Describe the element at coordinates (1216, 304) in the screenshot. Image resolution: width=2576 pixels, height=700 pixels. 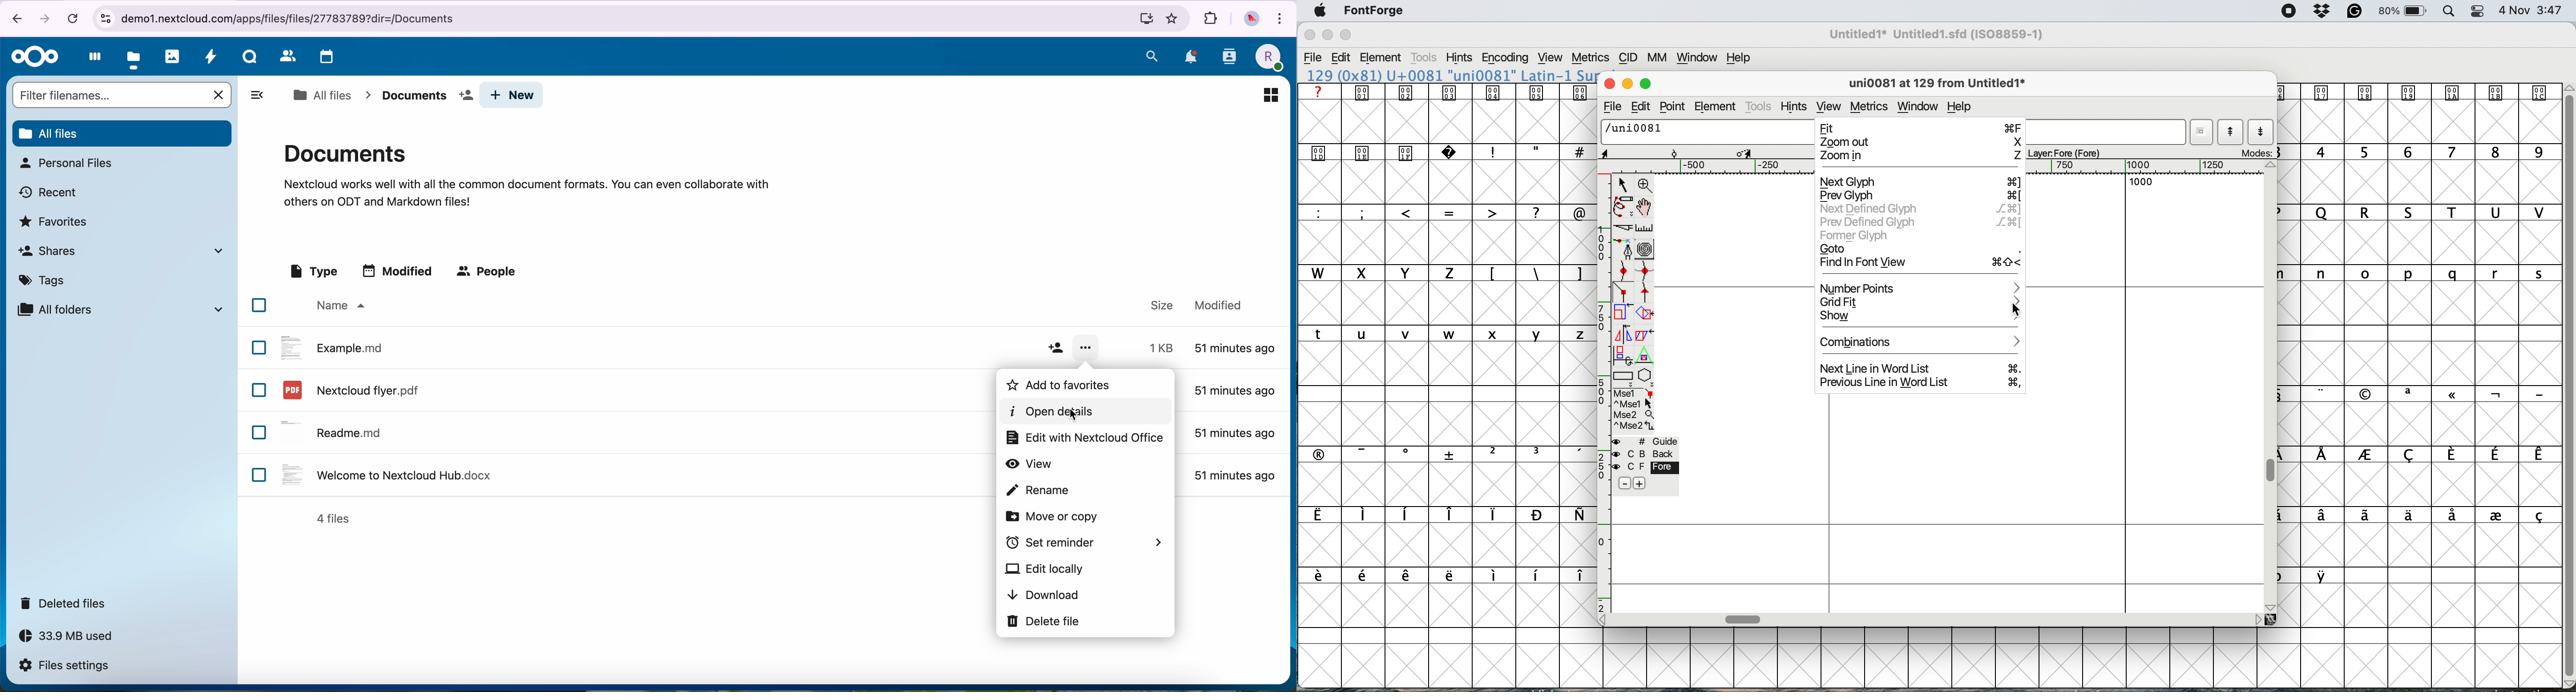
I see `modified` at that location.